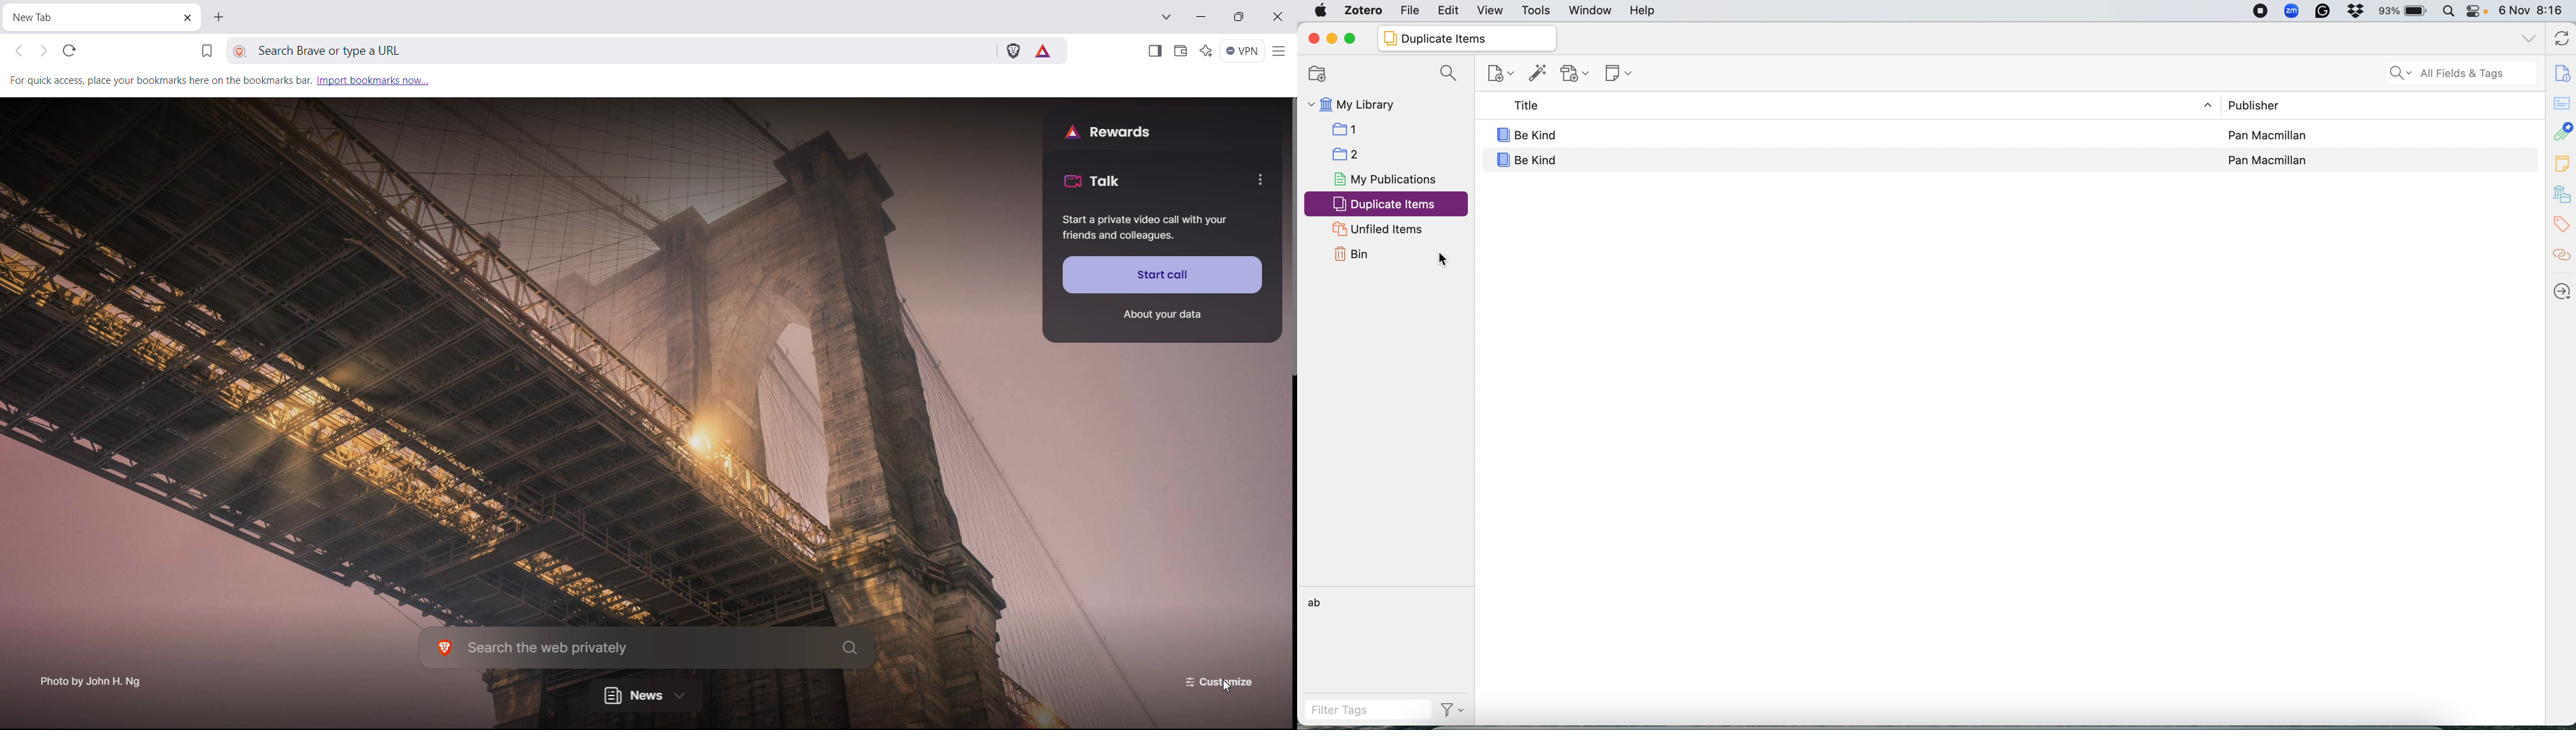 This screenshot has height=756, width=2576. What do you see at coordinates (1591, 10) in the screenshot?
I see `window` at bounding box center [1591, 10].